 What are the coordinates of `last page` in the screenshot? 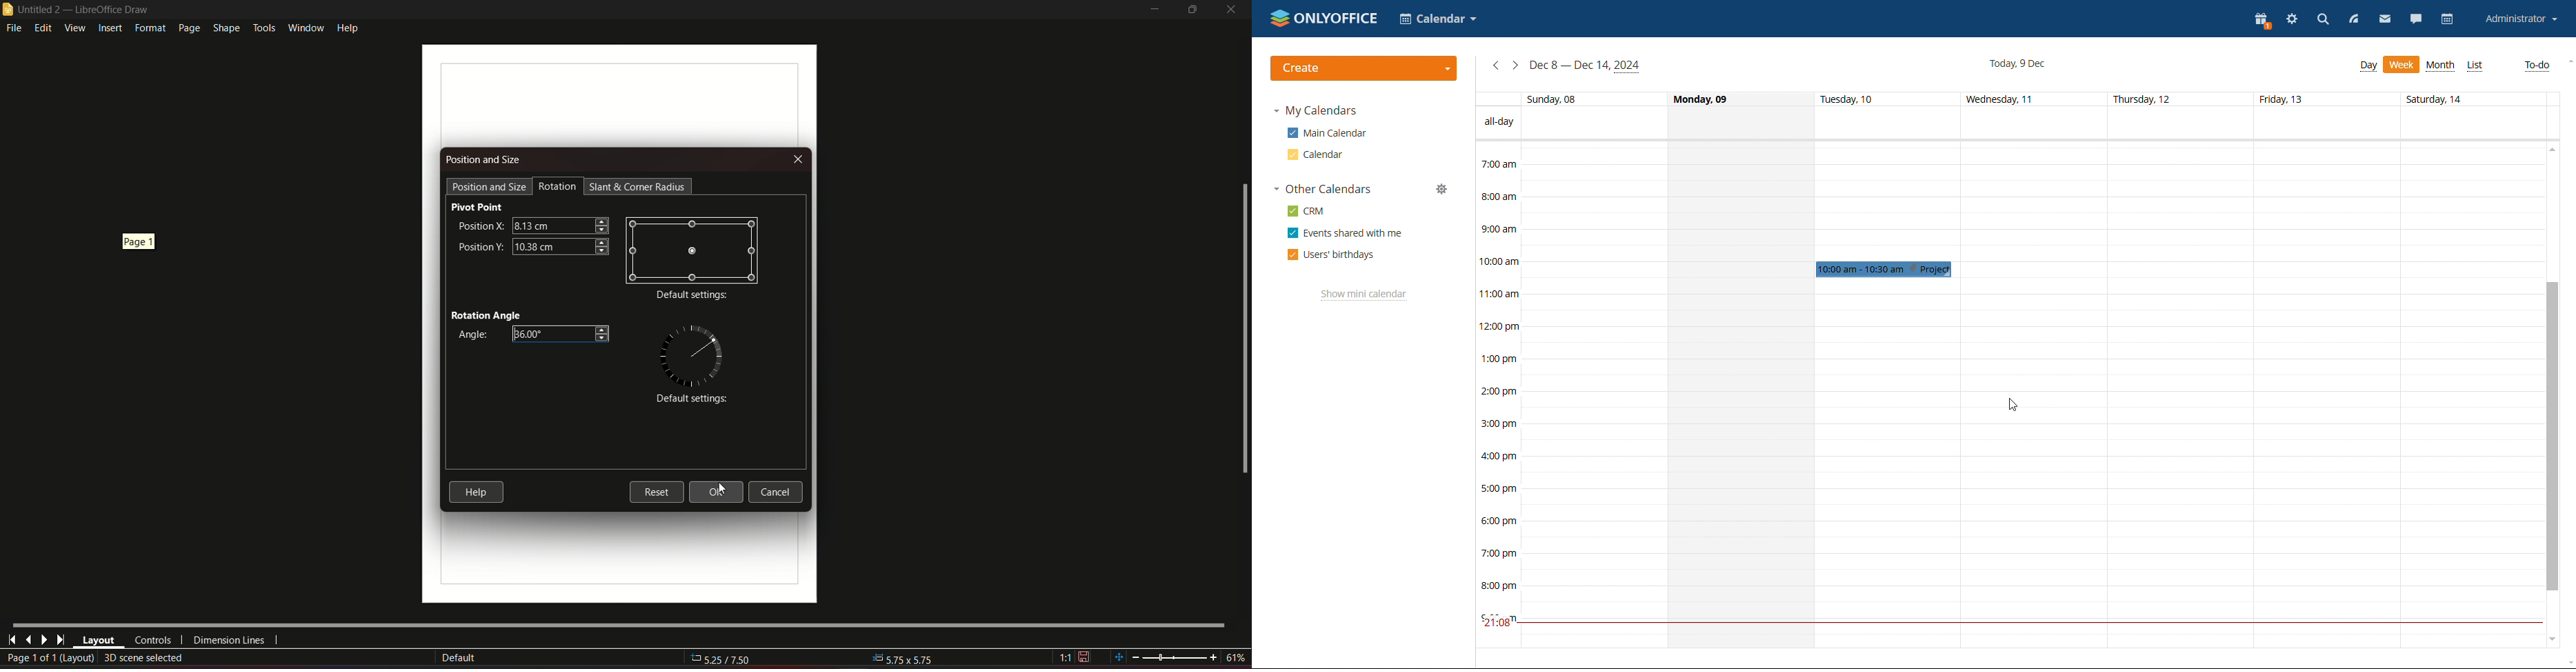 It's located at (28, 639).